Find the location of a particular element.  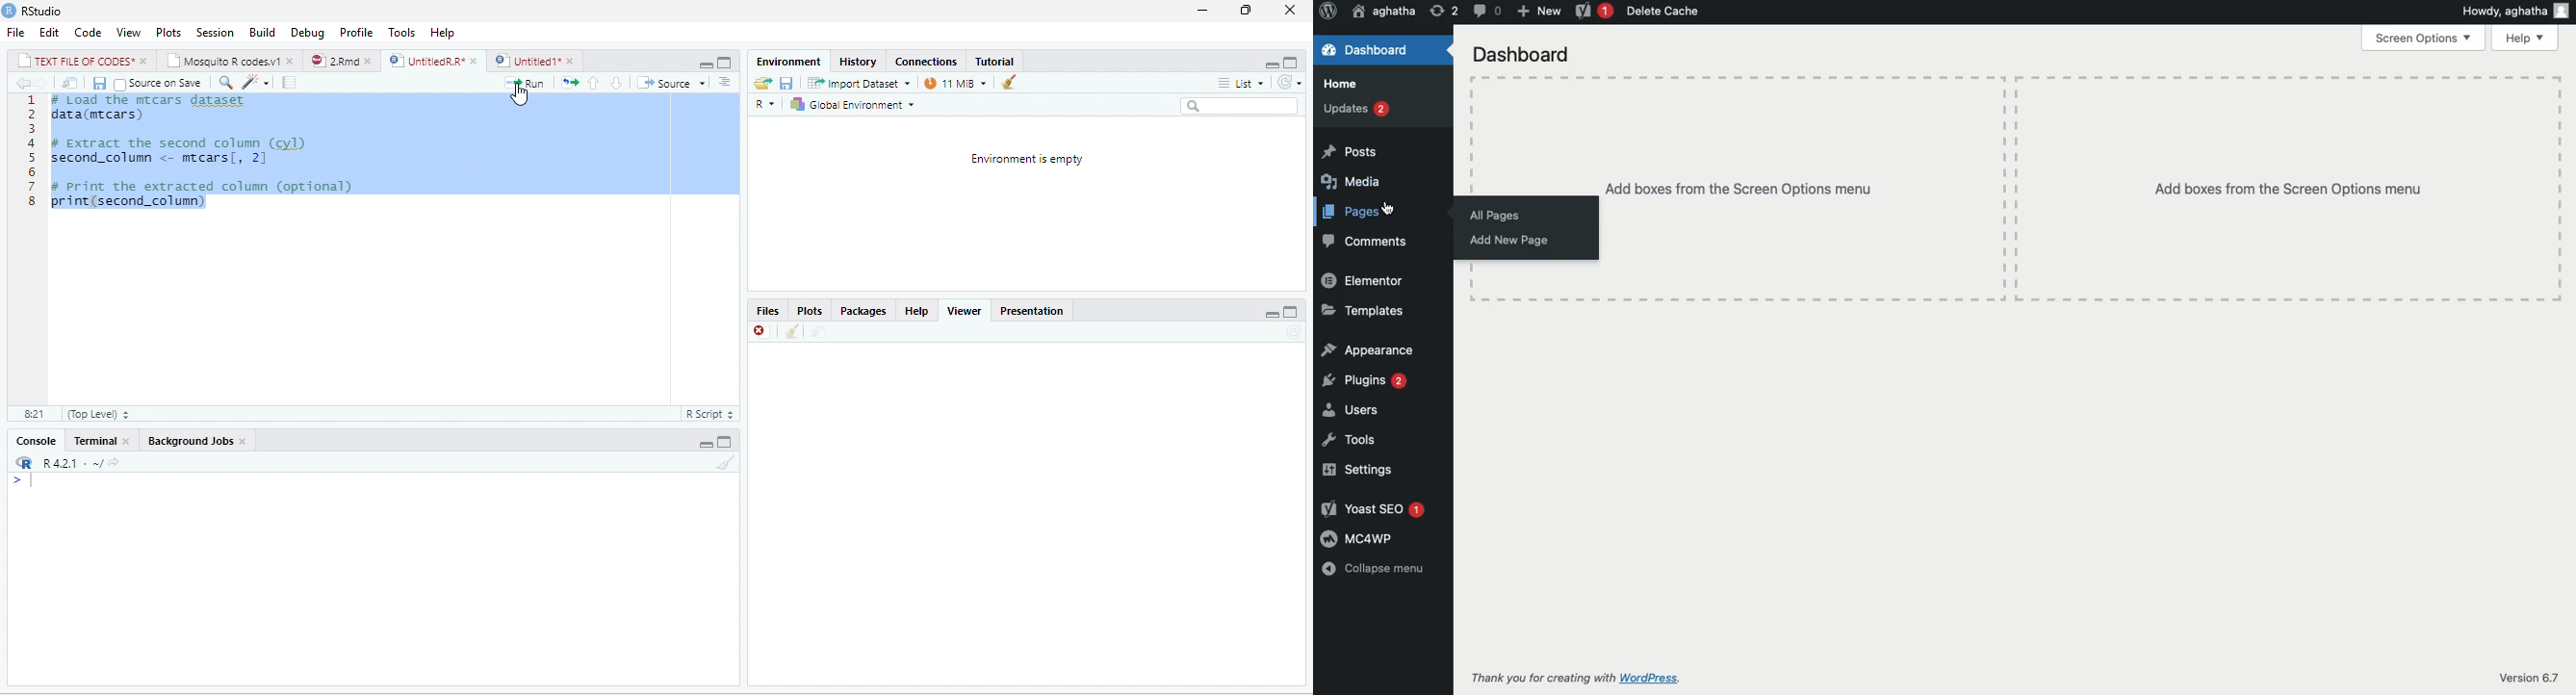

1 # Load the mrcars dataset

2 data(mecars)

3

4 # Extract the second column (cyl)

5 second_column <- mrcars[, 2]

6

7 # print the extracted column (optional)
8 print(second_column) is located at coordinates (199, 154).